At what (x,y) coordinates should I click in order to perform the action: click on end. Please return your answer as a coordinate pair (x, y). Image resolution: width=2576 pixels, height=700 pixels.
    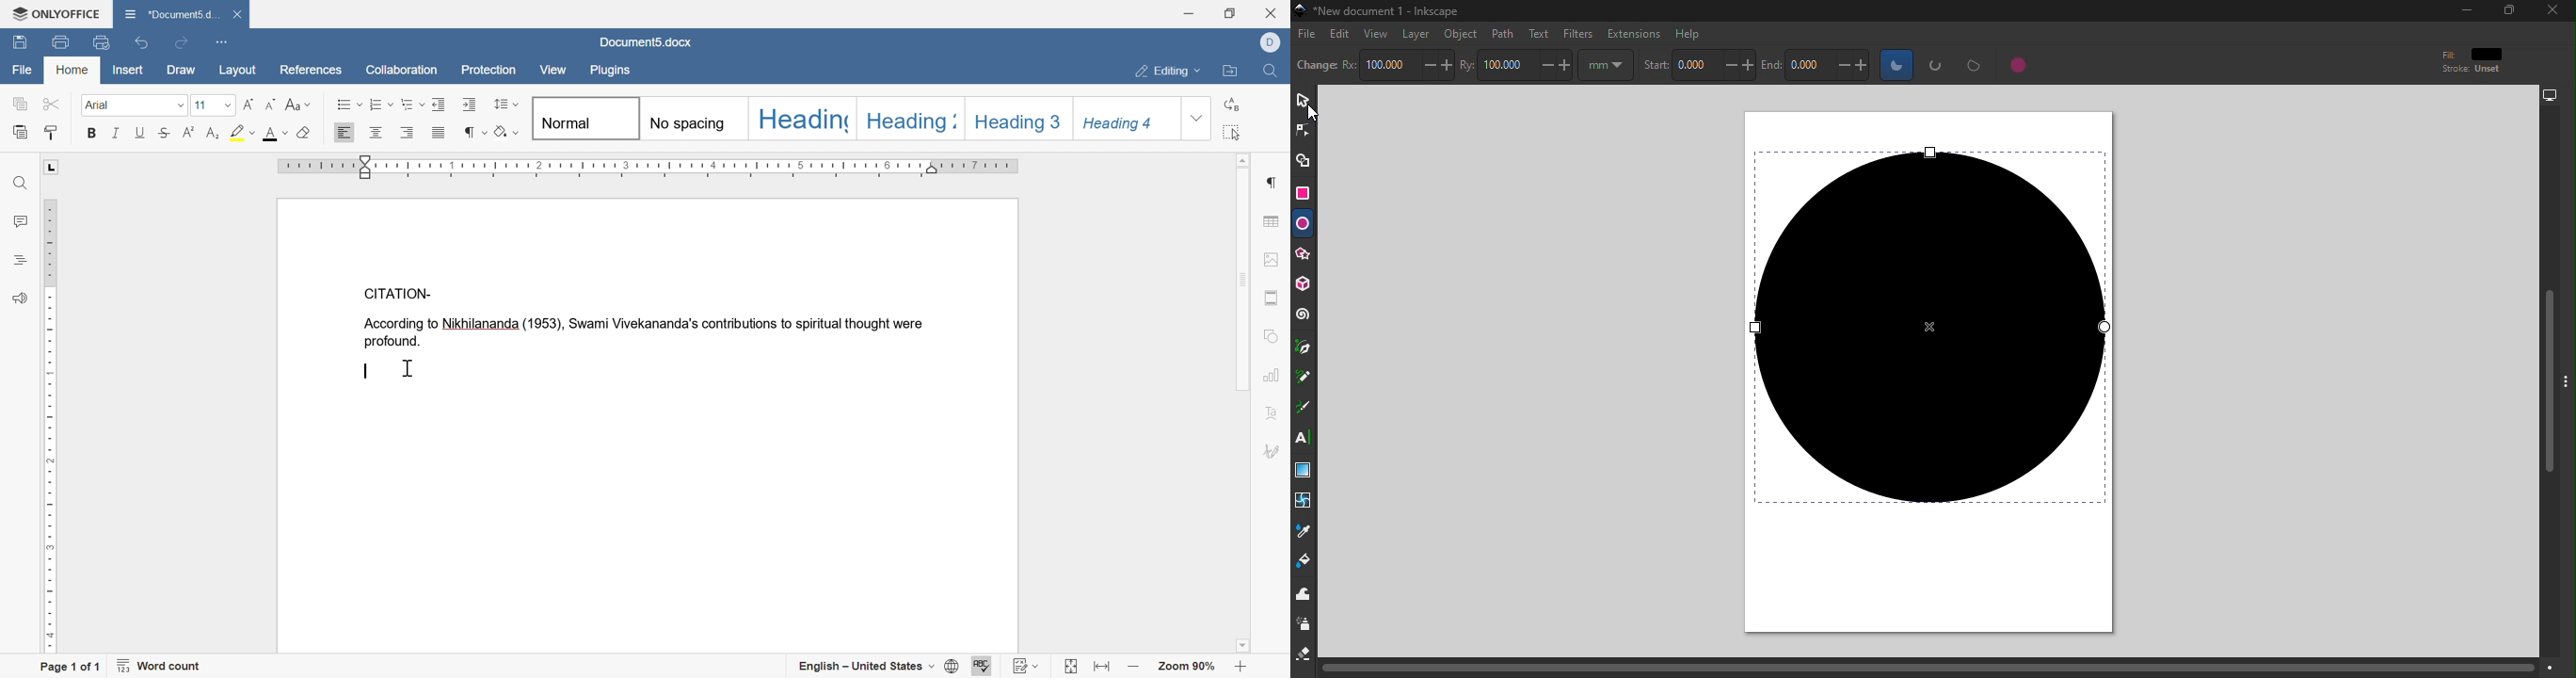
    Looking at the image, I should click on (1769, 65).